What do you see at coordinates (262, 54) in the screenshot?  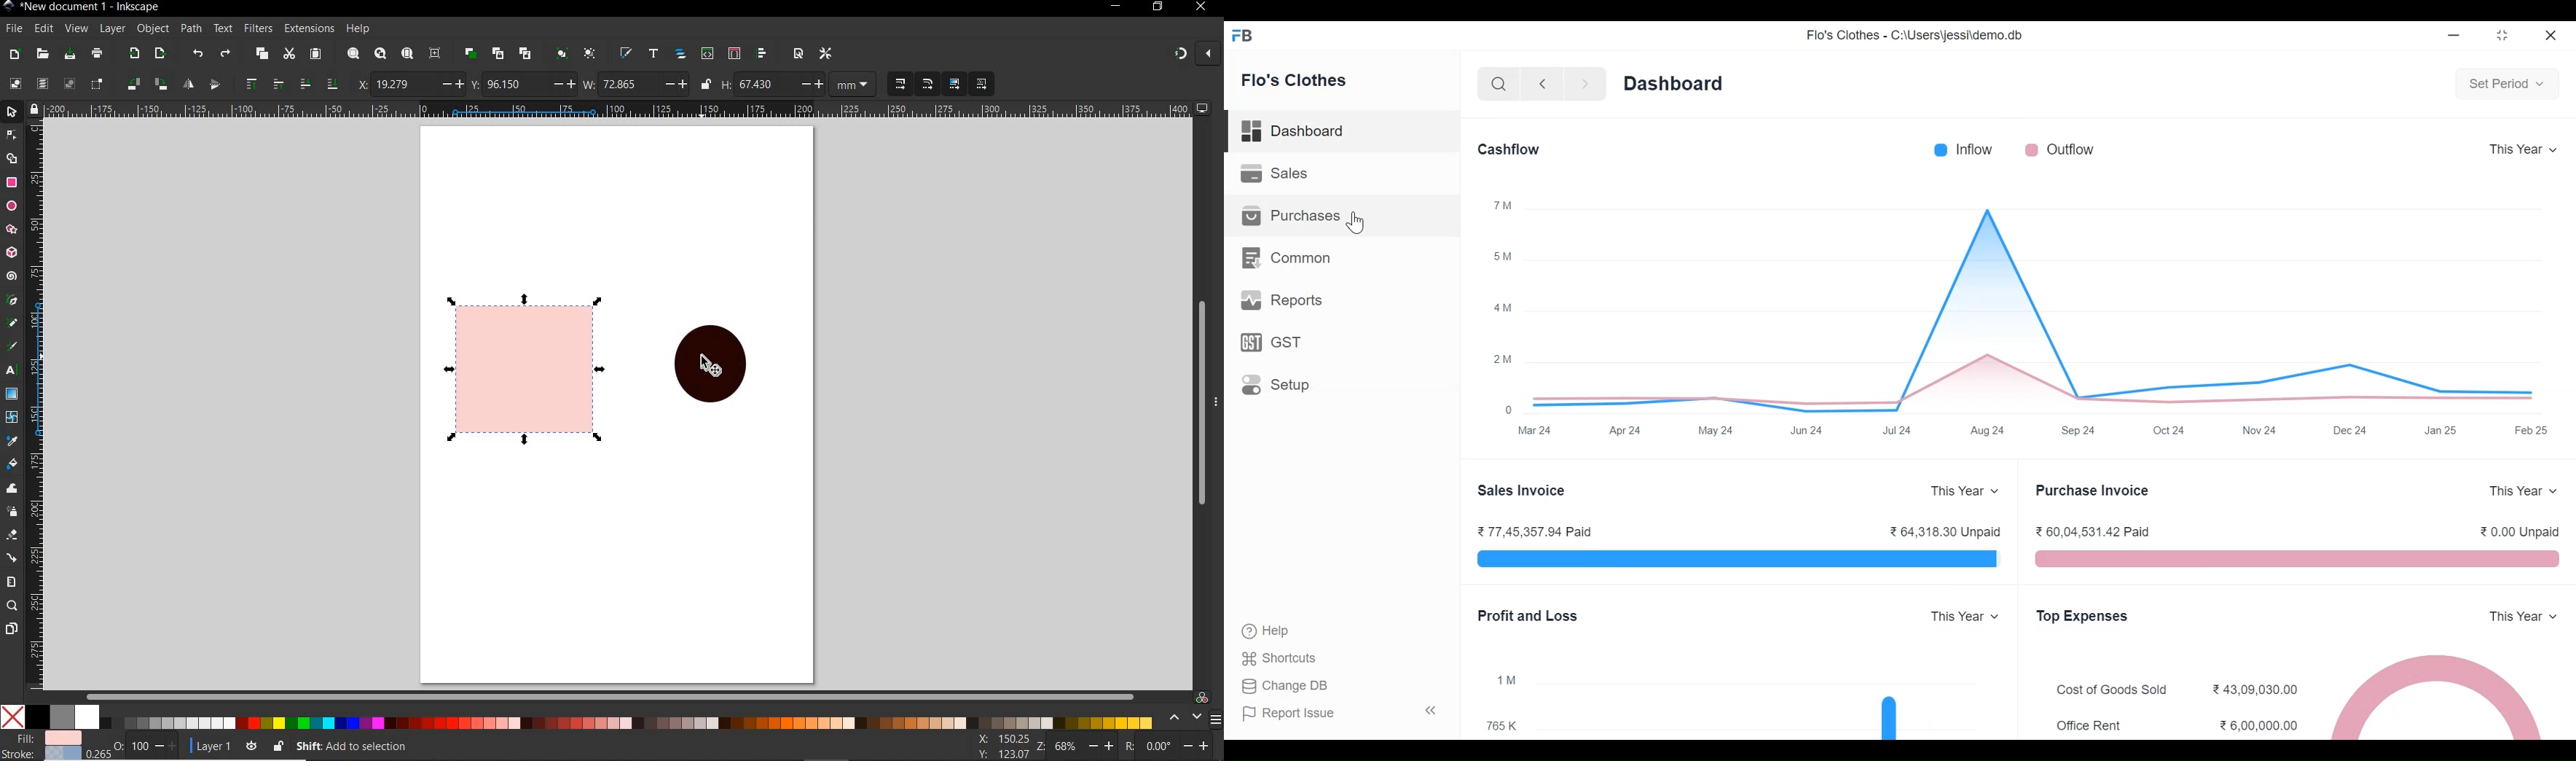 I see `copy` at bounding box center [262, 54].